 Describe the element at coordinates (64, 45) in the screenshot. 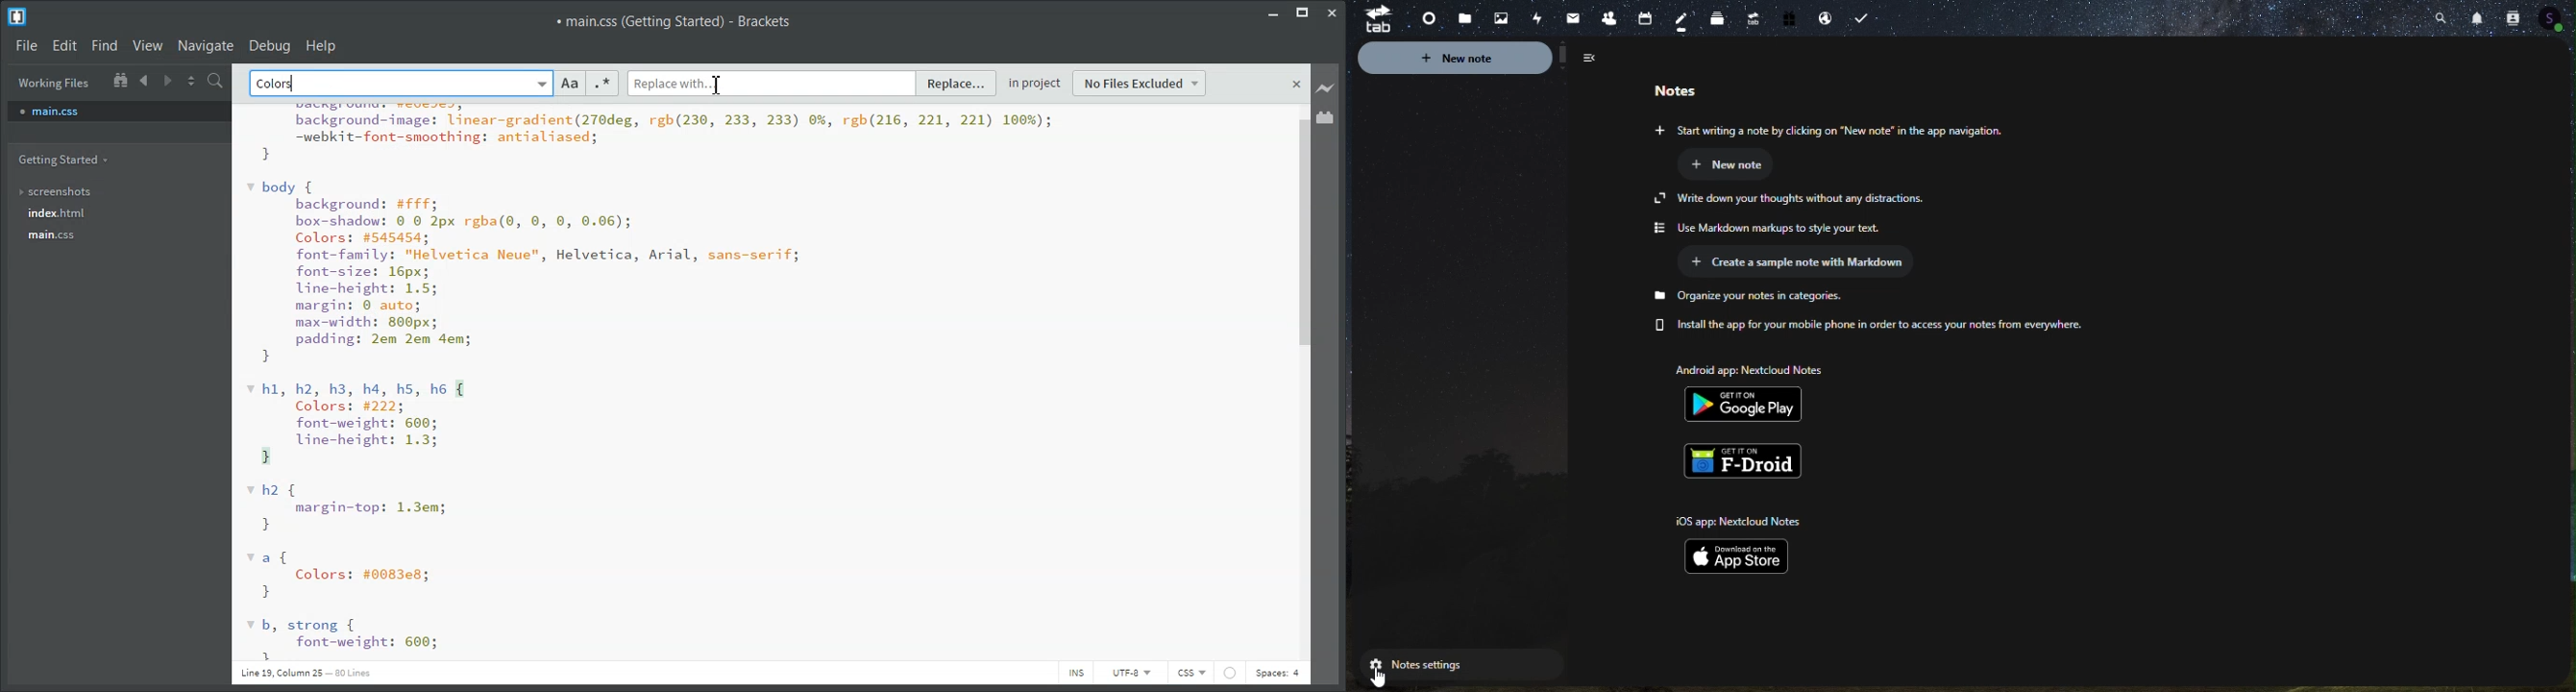

I see `Edit` at that location.